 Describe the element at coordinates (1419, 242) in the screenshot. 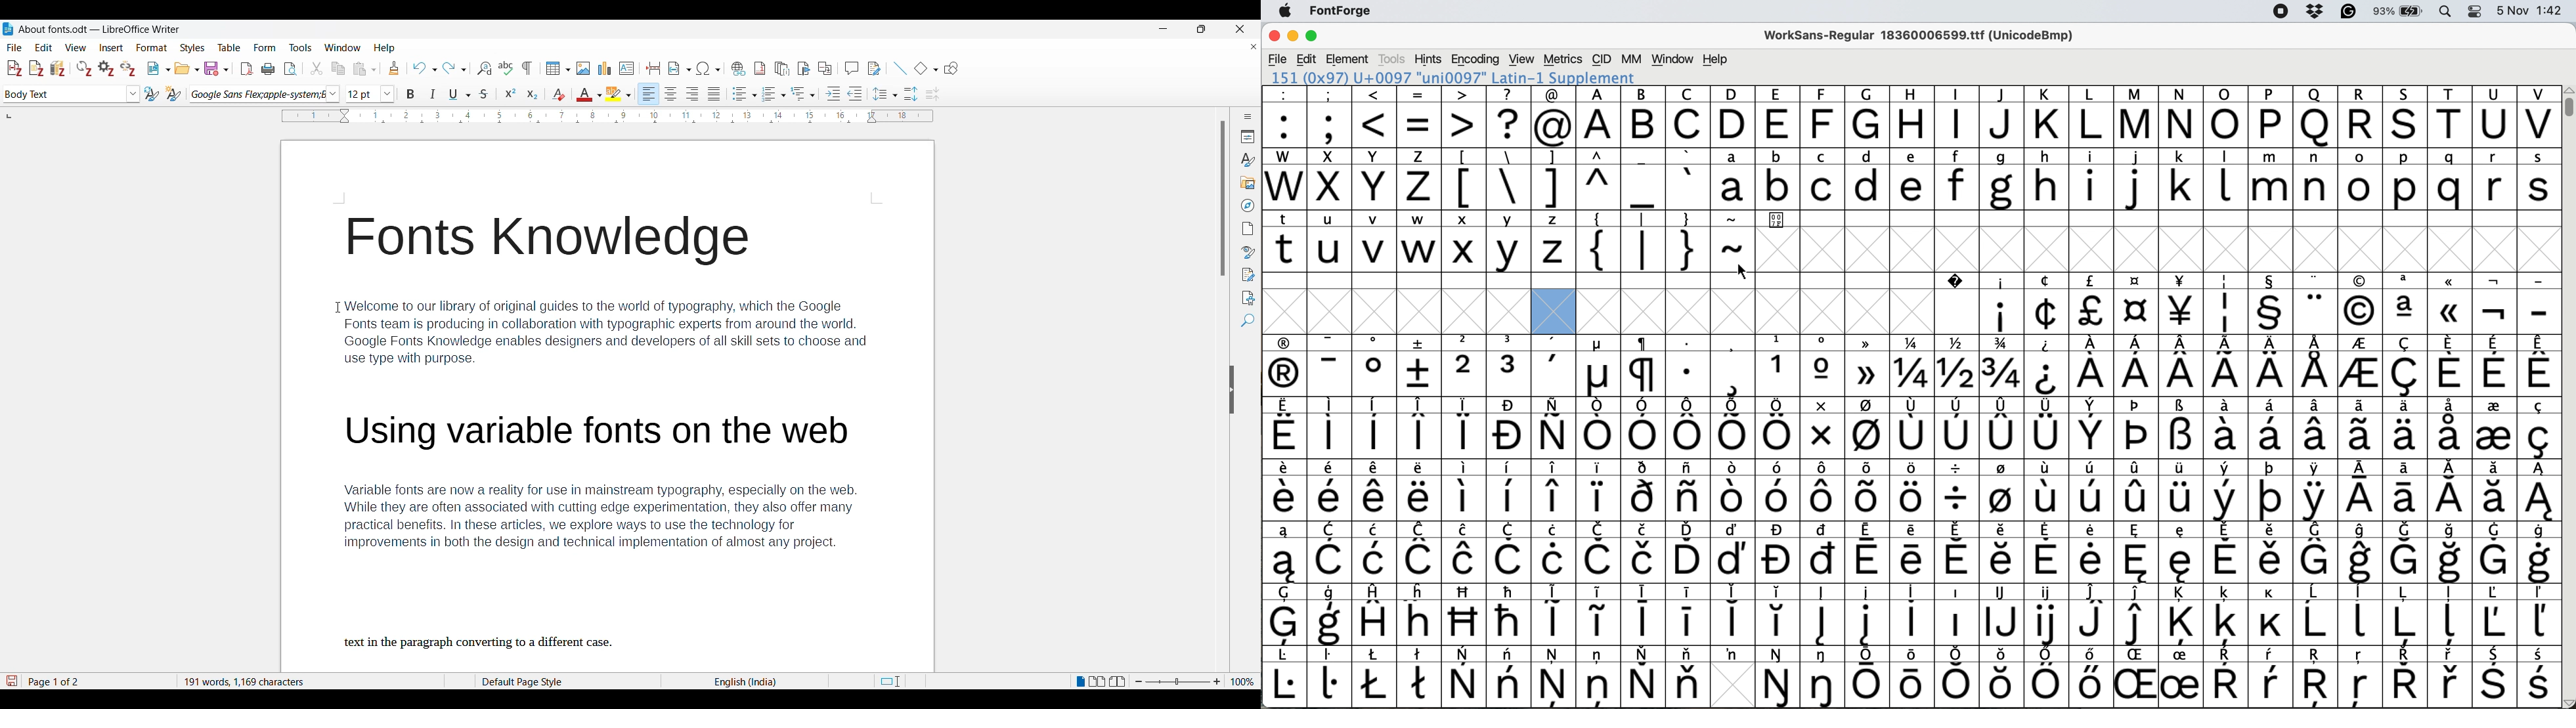

I see `w` at that location.